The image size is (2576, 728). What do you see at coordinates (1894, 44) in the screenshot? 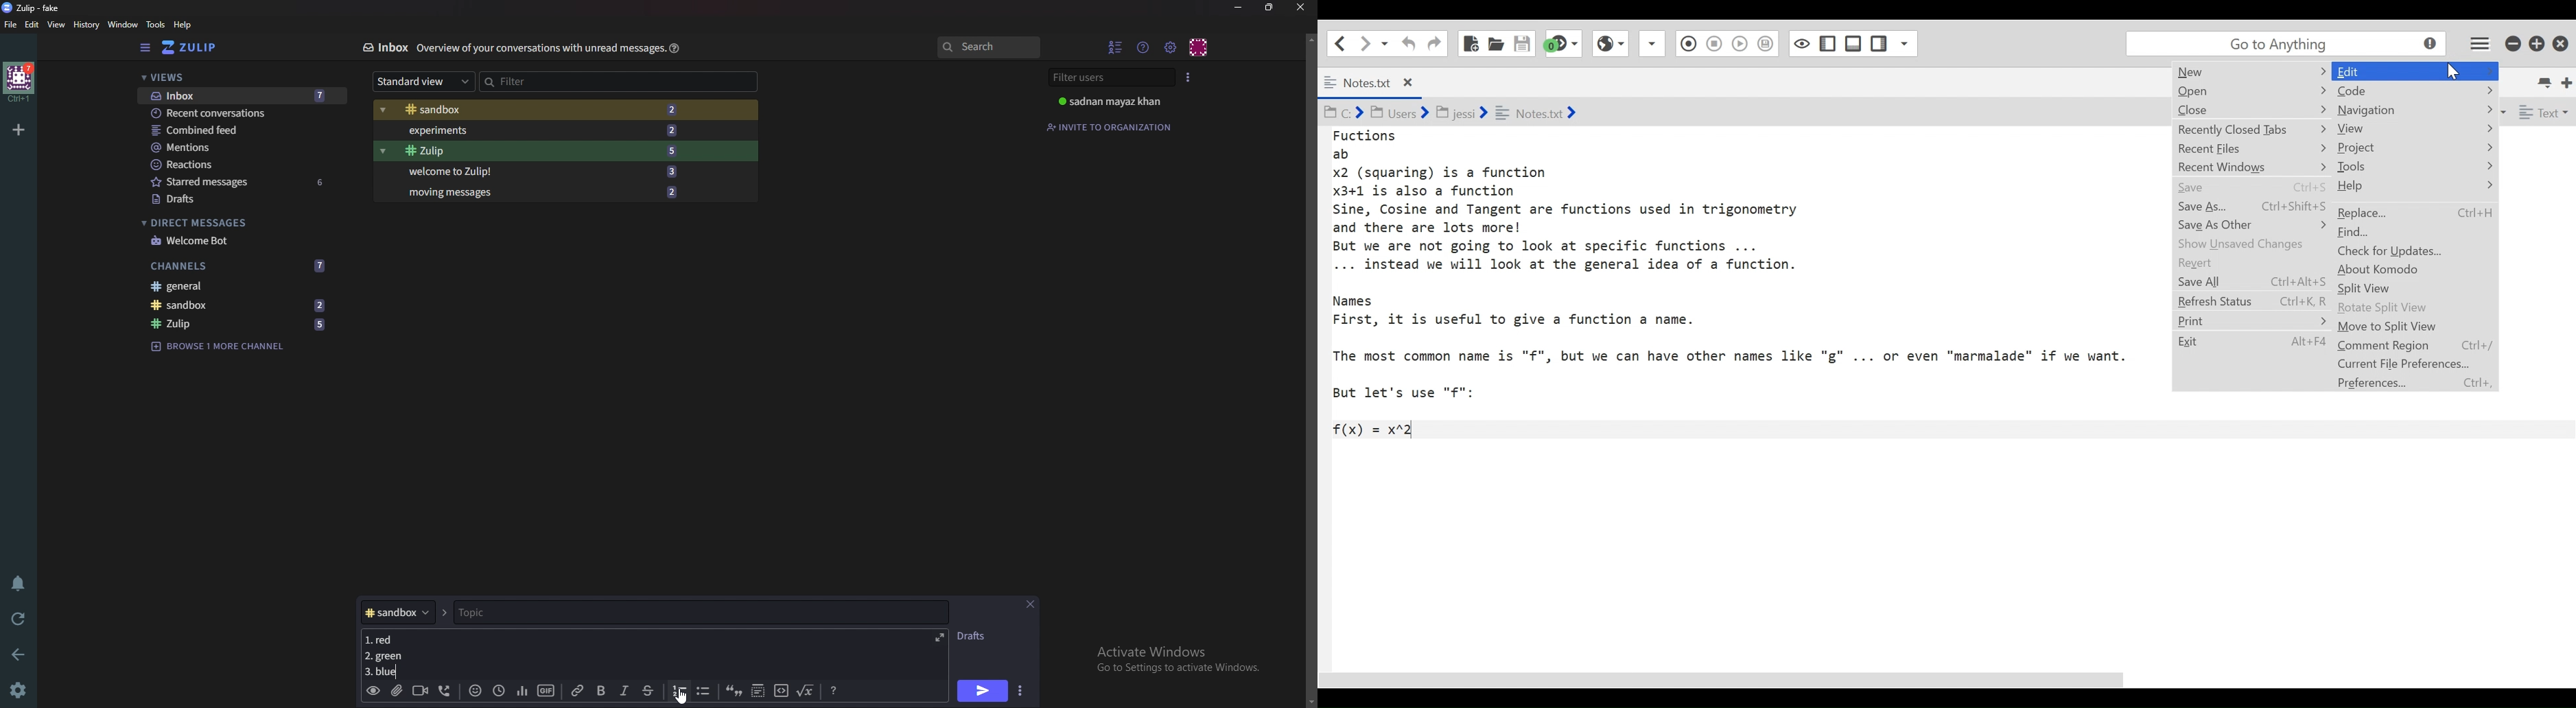
I see `Show specific Sidepane` at bounding box center [1894, 44].